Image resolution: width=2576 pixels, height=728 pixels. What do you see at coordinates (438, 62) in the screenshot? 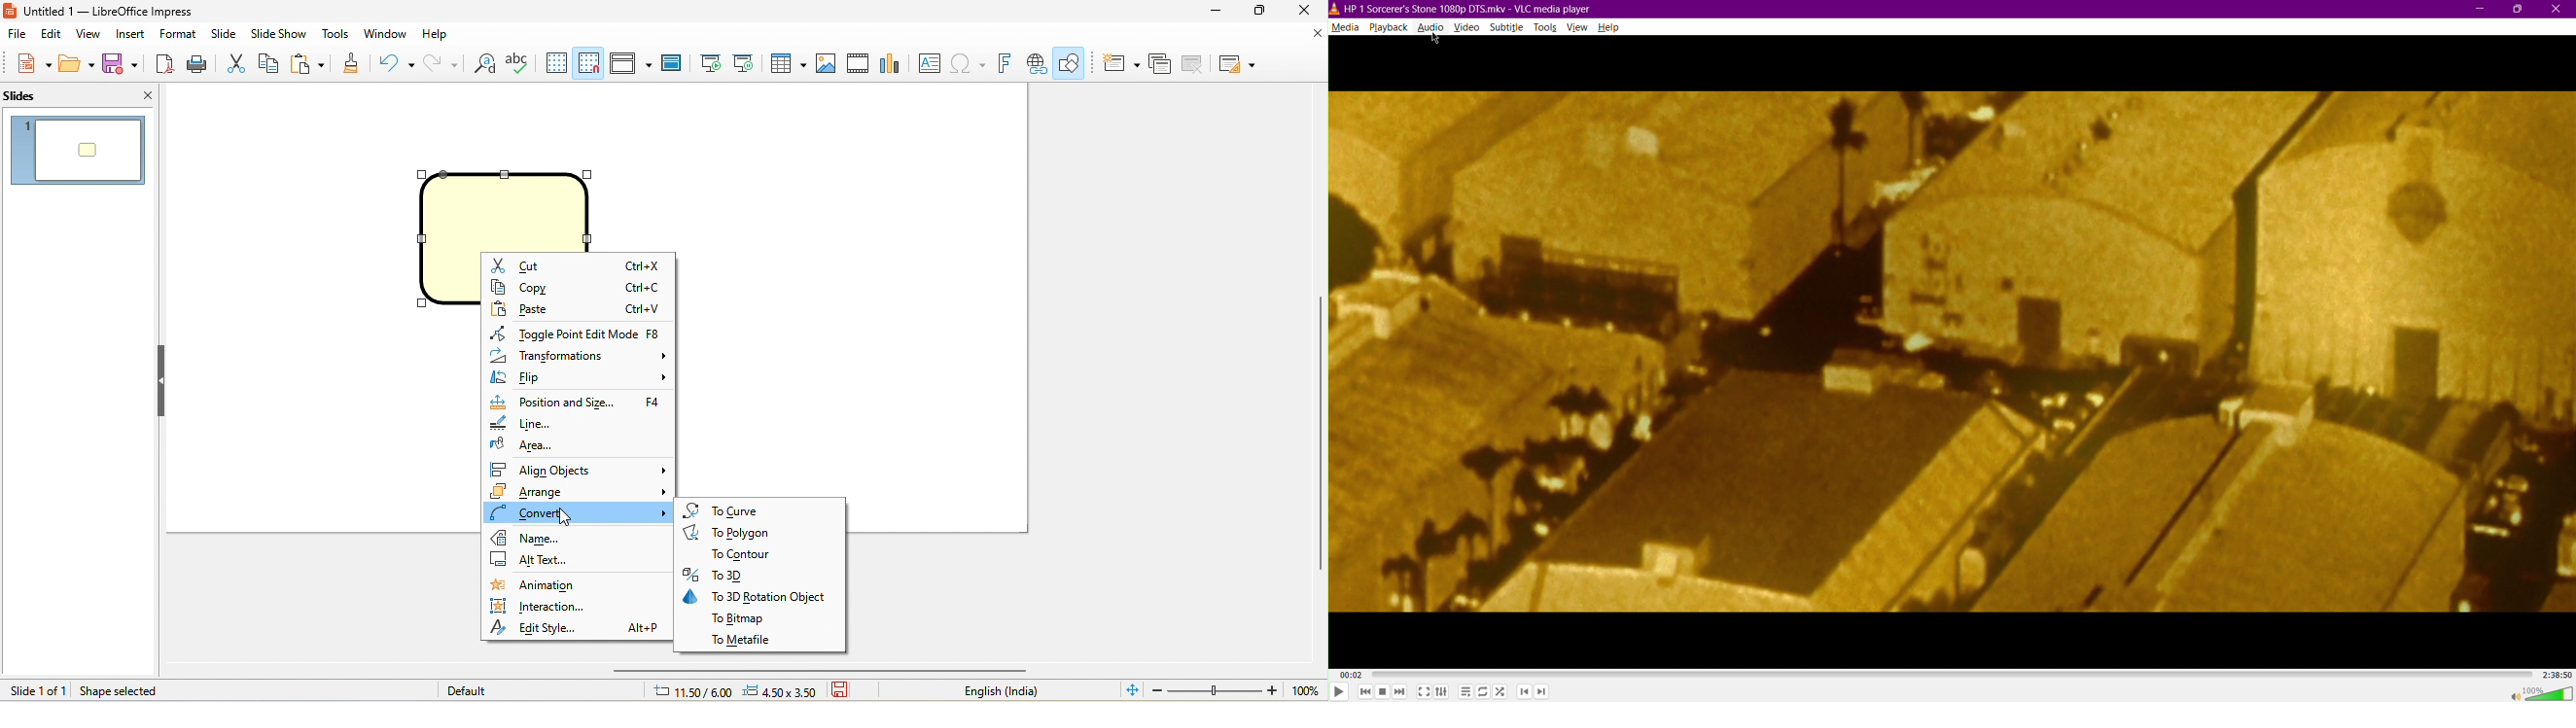
I see `redo` at bounding box center [438, 62].